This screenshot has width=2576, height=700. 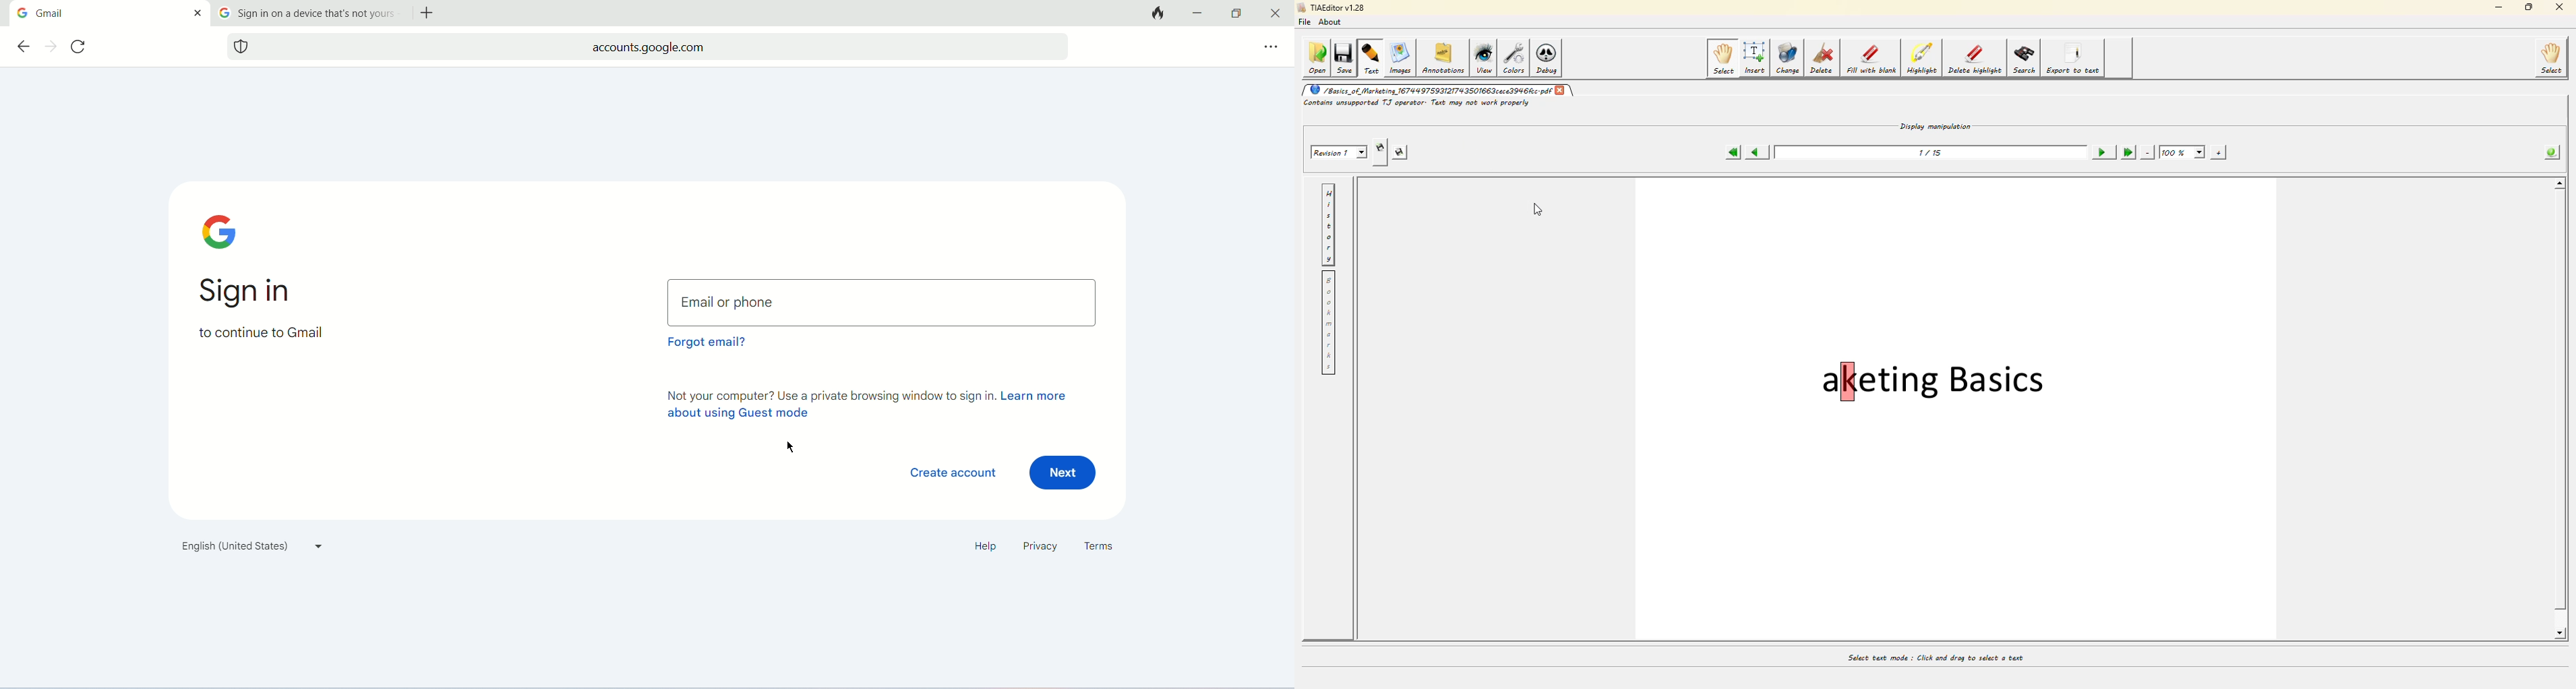 What do you see at coordinates (51, 47) in the screenshot?
I see `next` at bounding box center [51, 47].